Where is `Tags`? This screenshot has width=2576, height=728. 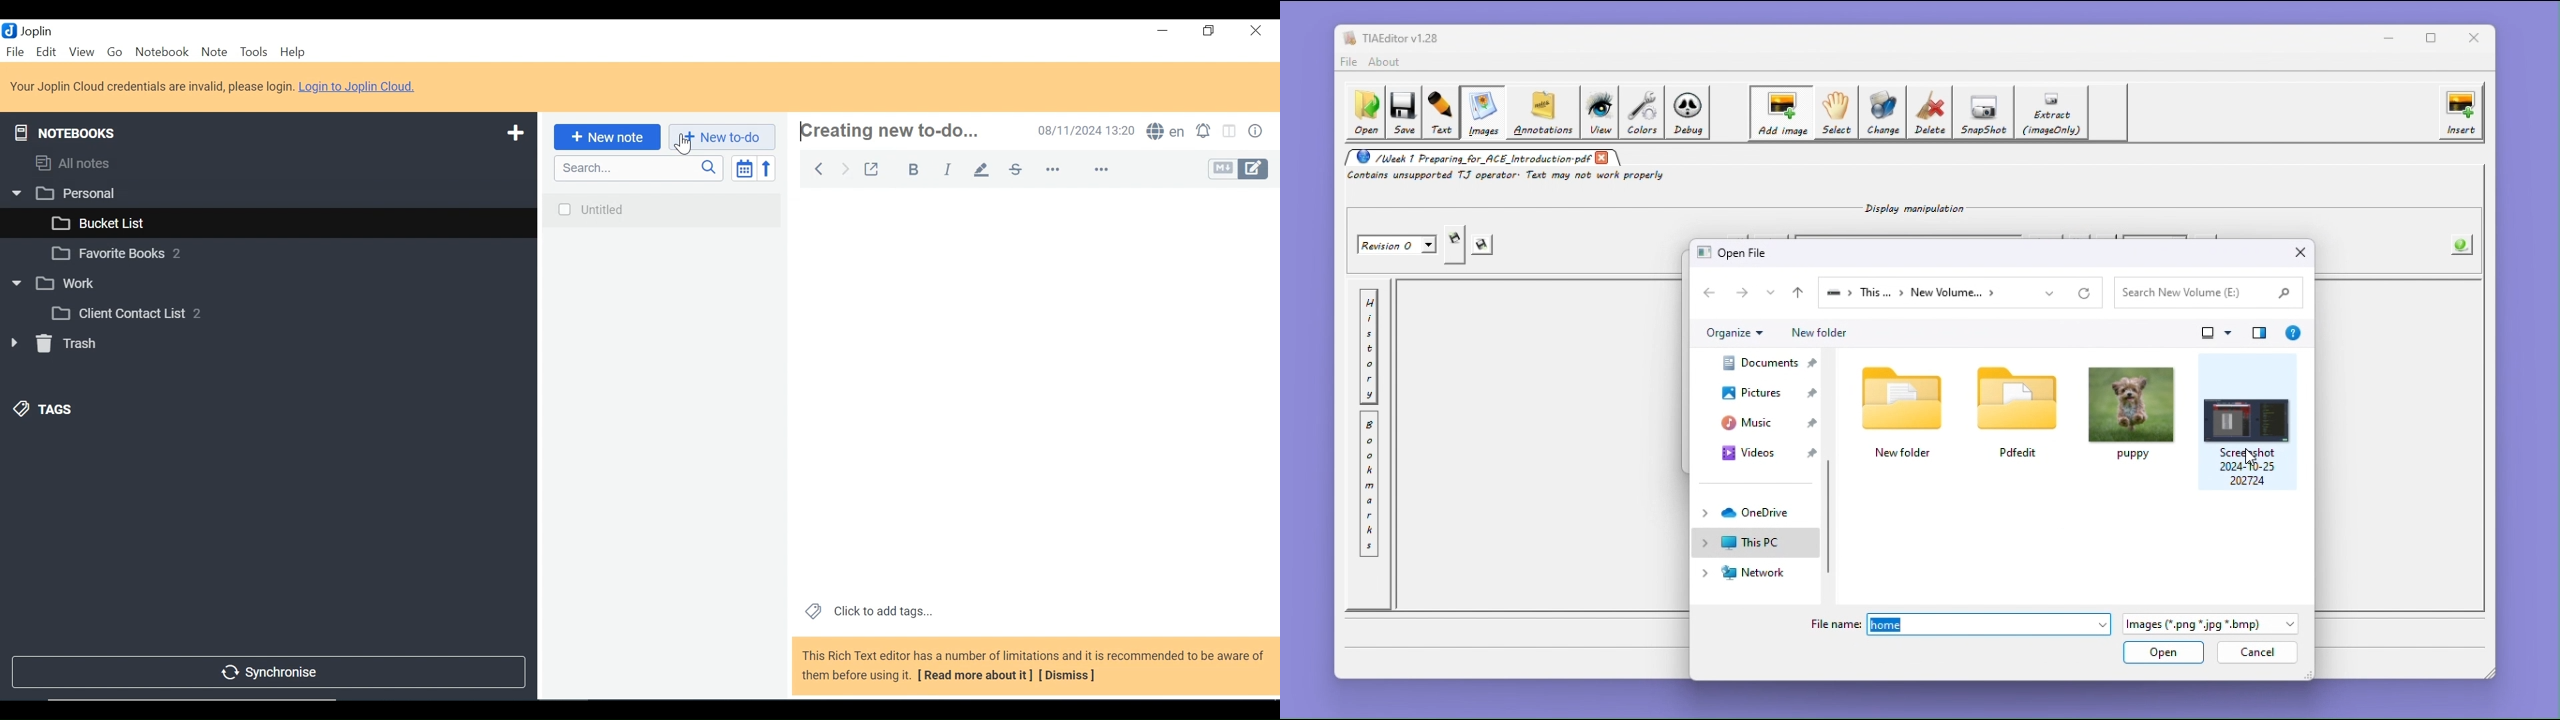
Tags is located at coordinates (44, 409).